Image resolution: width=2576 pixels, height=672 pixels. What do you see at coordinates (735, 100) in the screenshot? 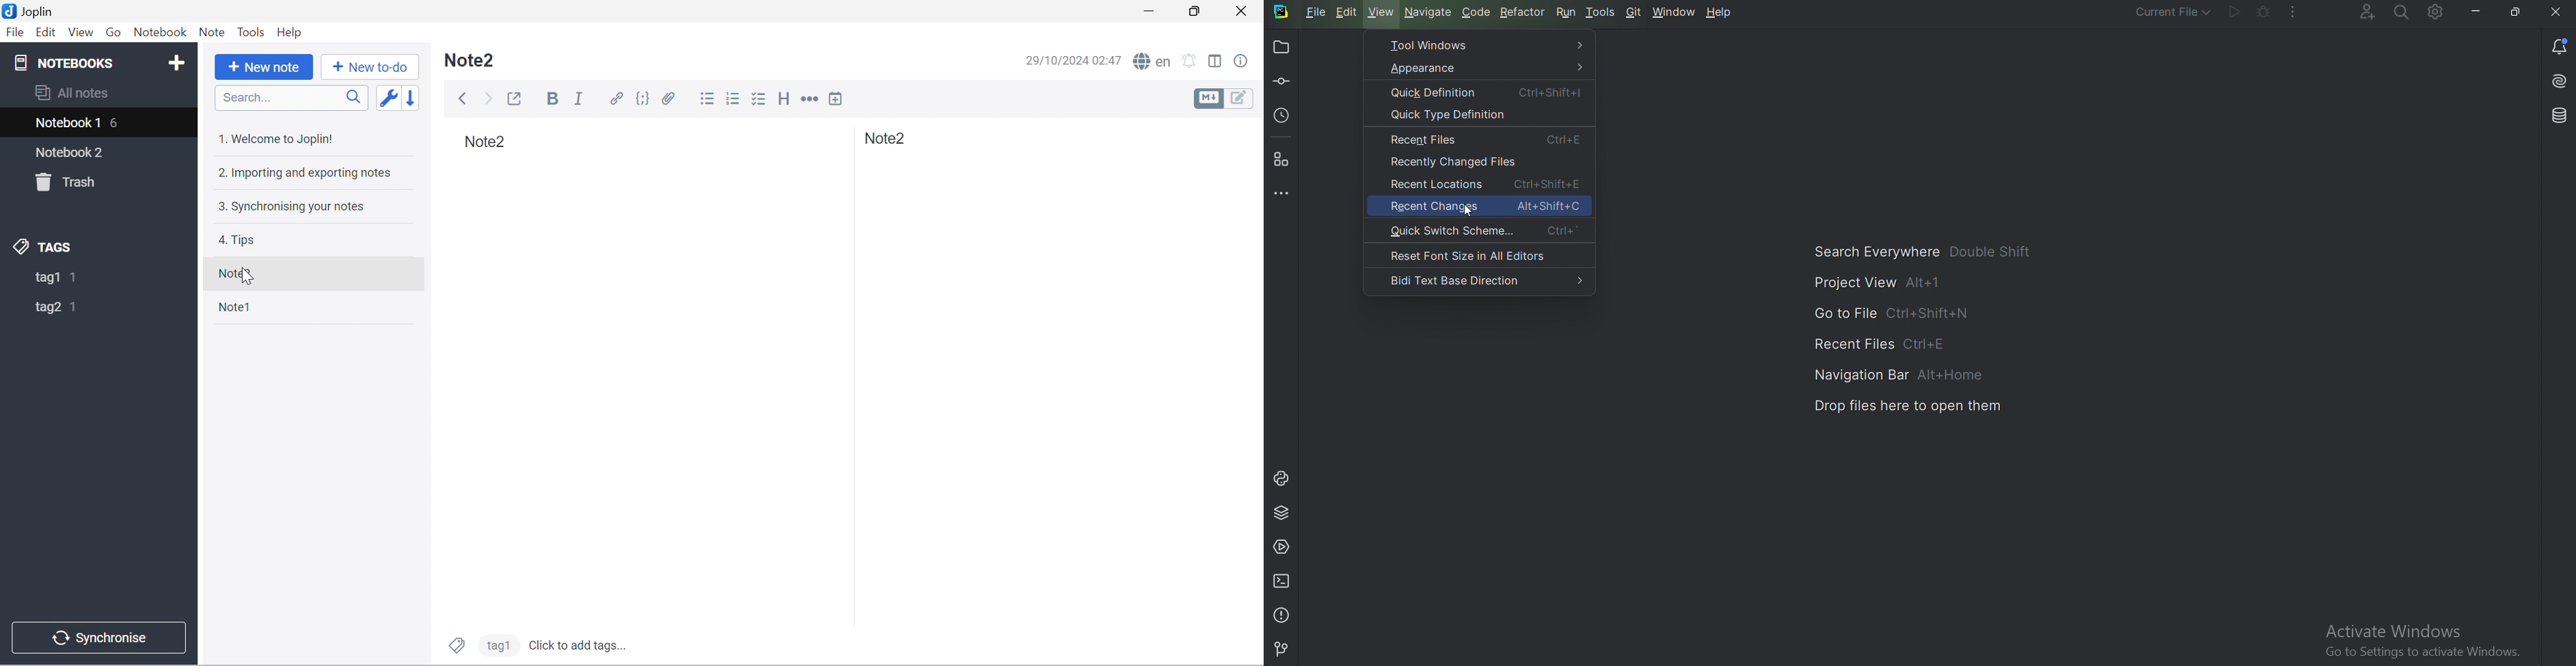
I see `Numbered list` at bounding box center [735, 100].